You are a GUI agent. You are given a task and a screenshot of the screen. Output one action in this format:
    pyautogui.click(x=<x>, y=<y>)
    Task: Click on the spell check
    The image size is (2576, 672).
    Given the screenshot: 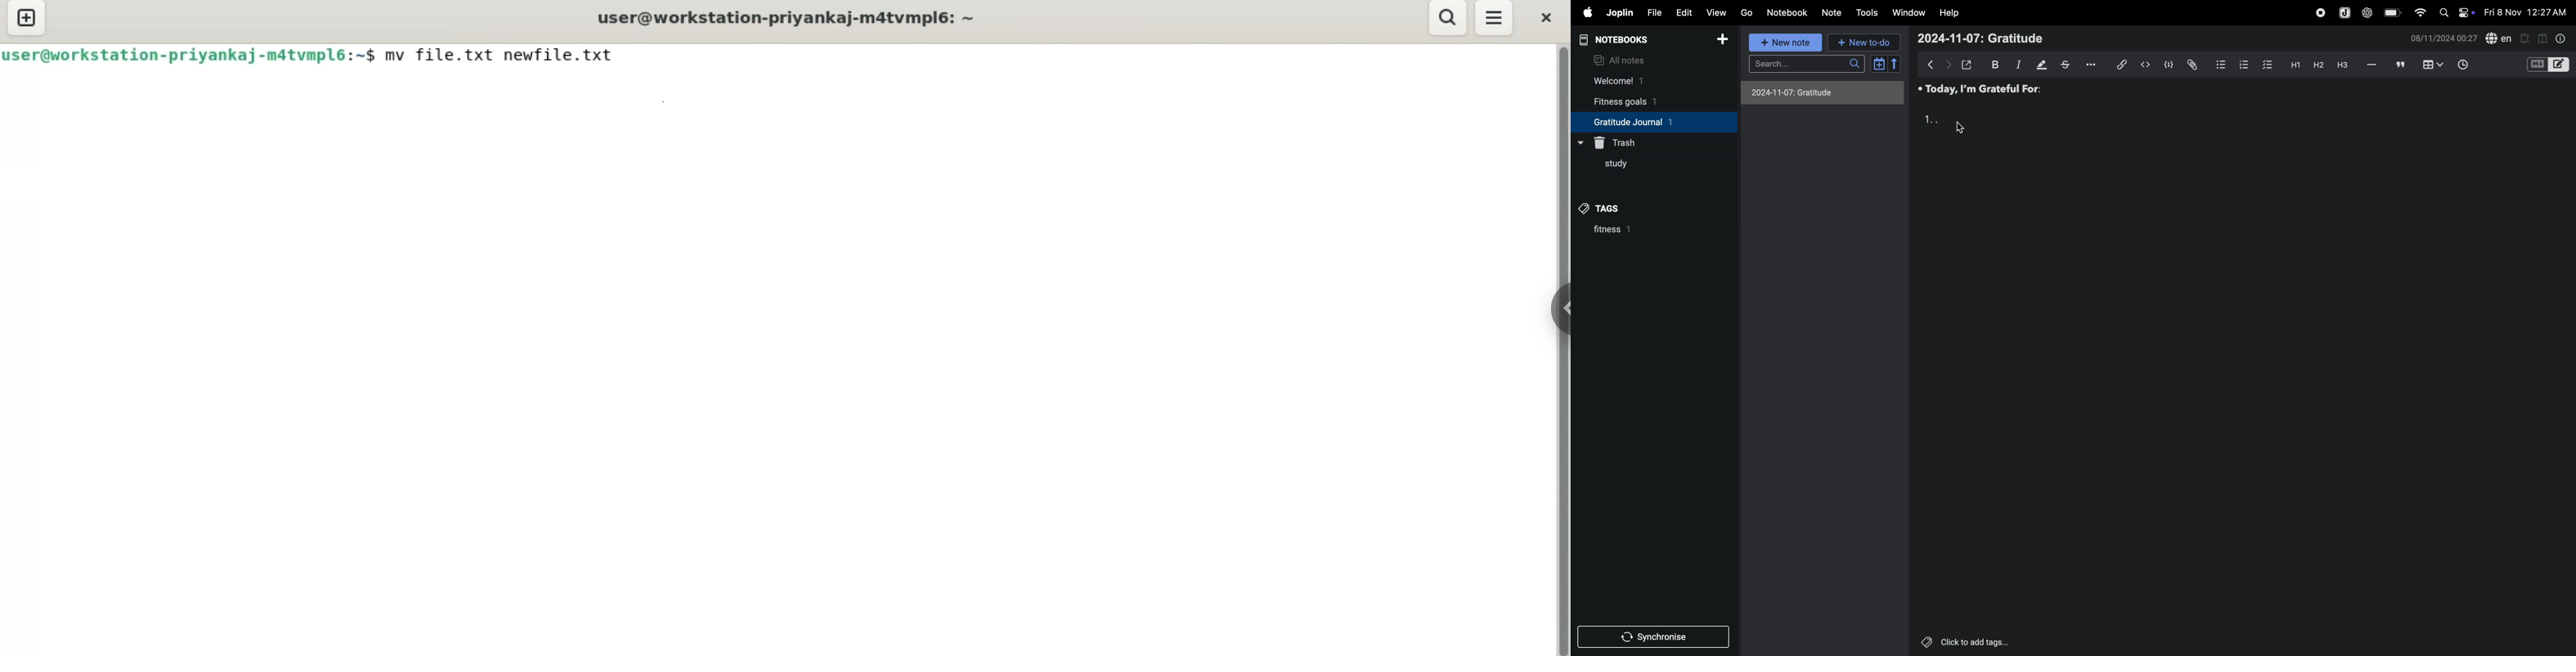 What is the action you would take?
    pyautogui.click(x=2500, y=37)
    